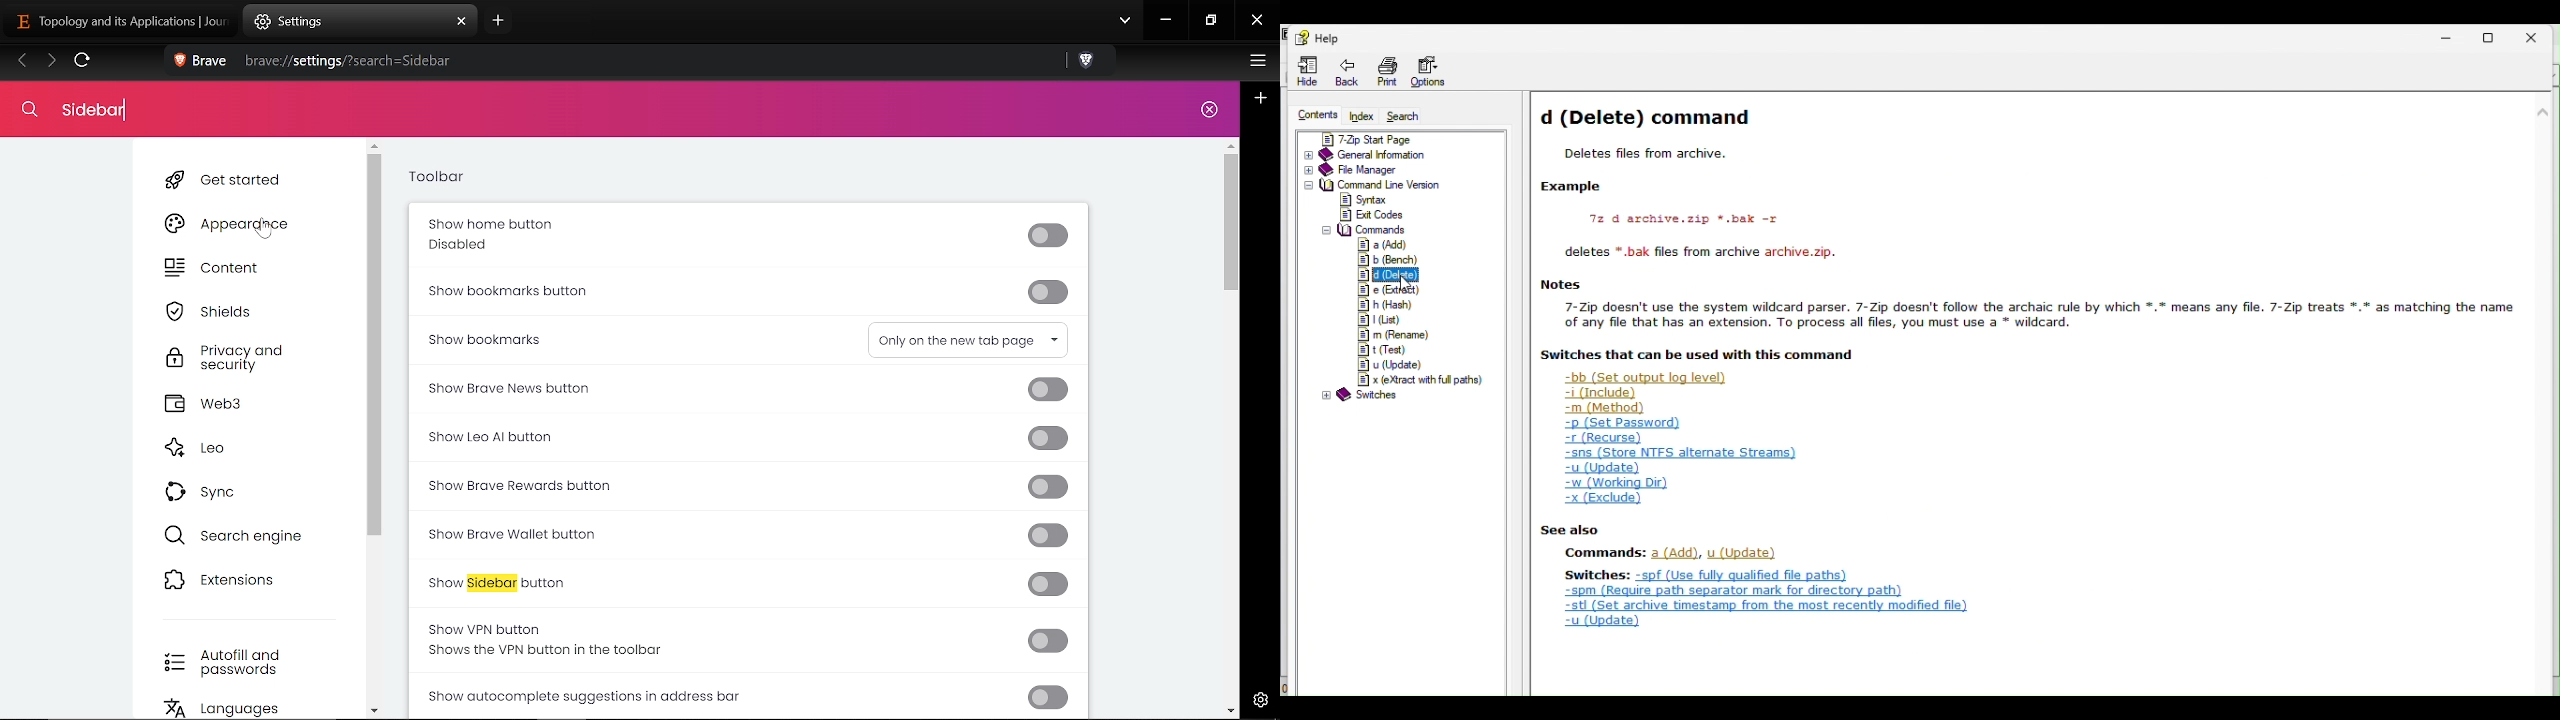 The width and height of the screenshot is (2576, 728). Describe the element at coordinates (22, 62) in the screenshot. I see `Previous page` at that location.